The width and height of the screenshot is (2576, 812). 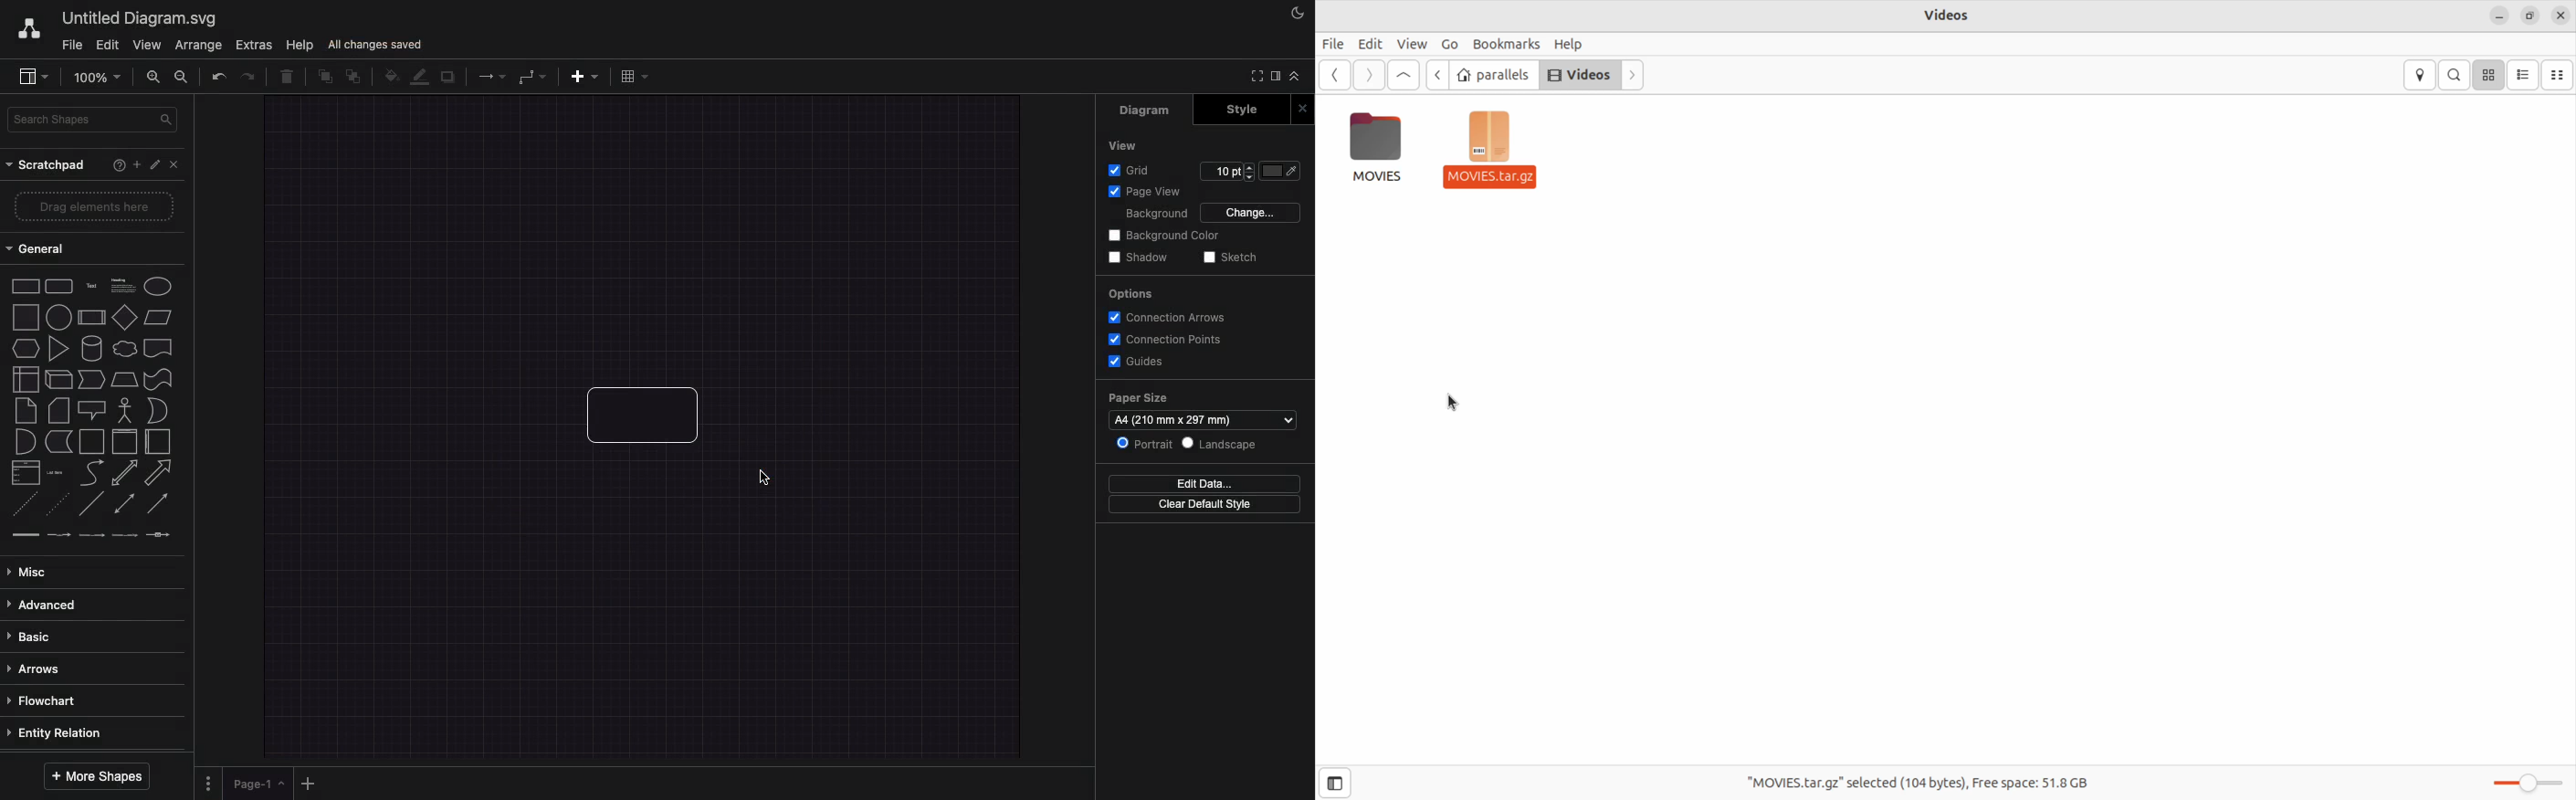 What do you see at coordinates (1253, 110) in the screenshot?
I see `Style` at bounding box center [1253, 110].